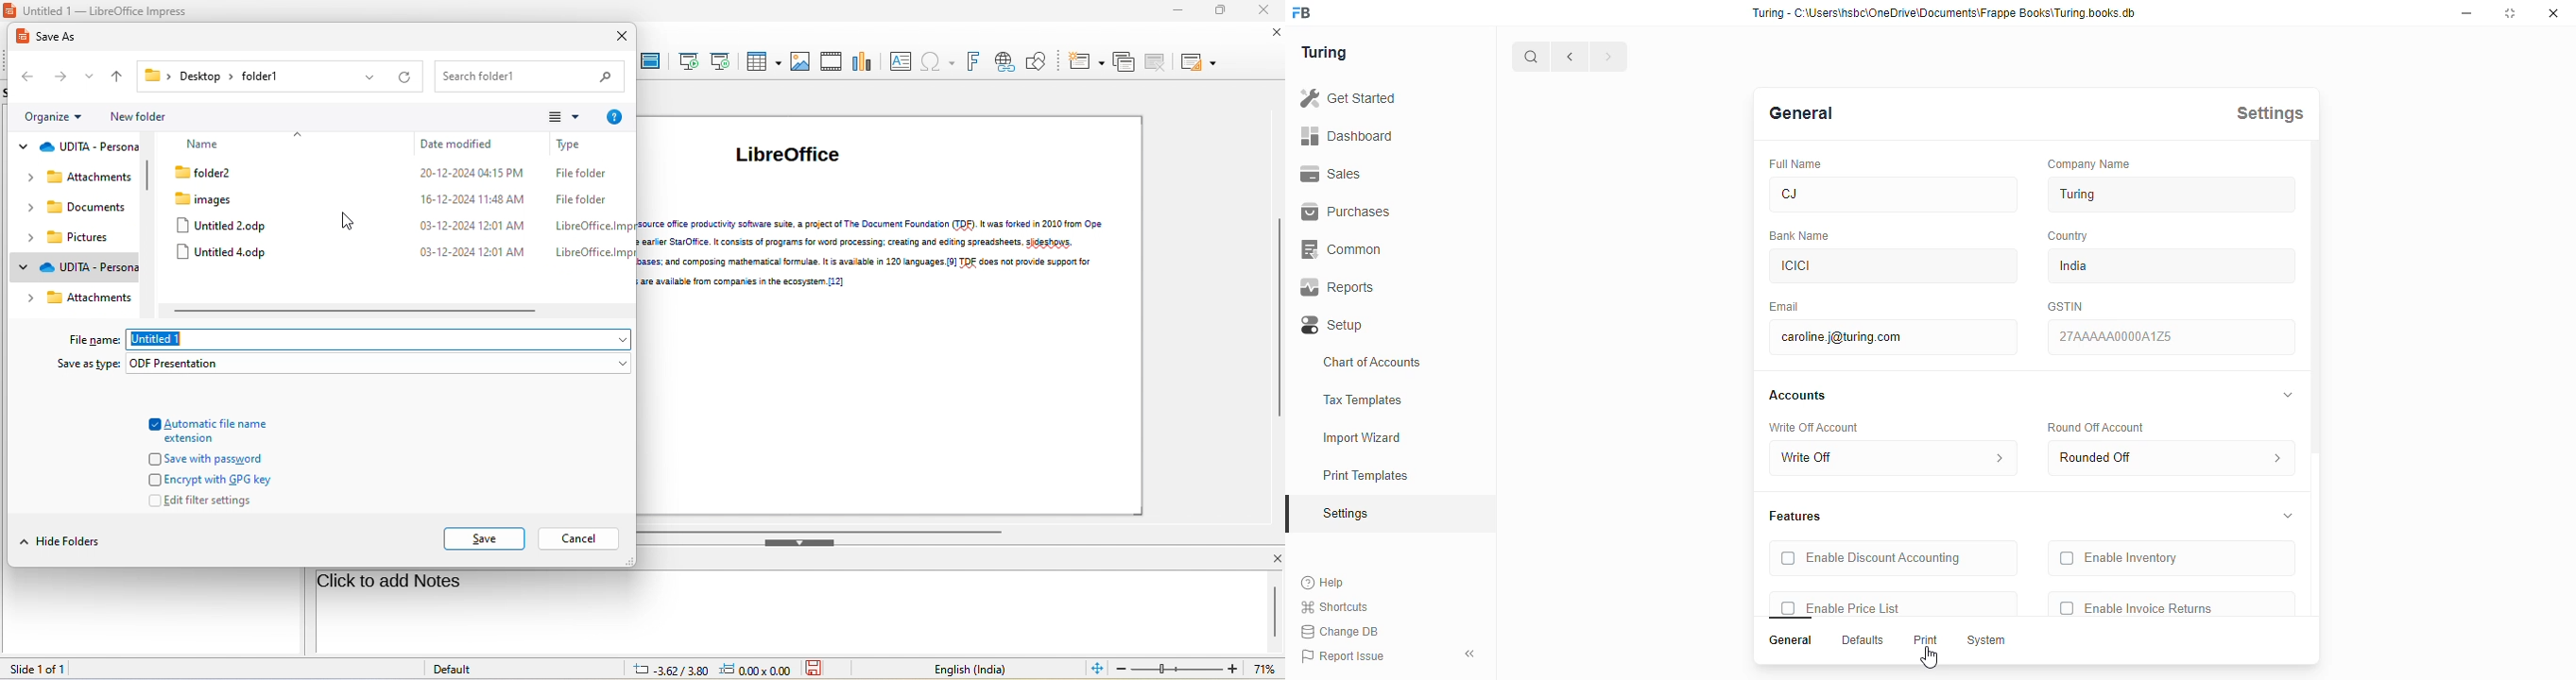 The image size is (2576, 700). Describe the element at coordinates (1531, 57) in the screenshot. I see `search` at that location.